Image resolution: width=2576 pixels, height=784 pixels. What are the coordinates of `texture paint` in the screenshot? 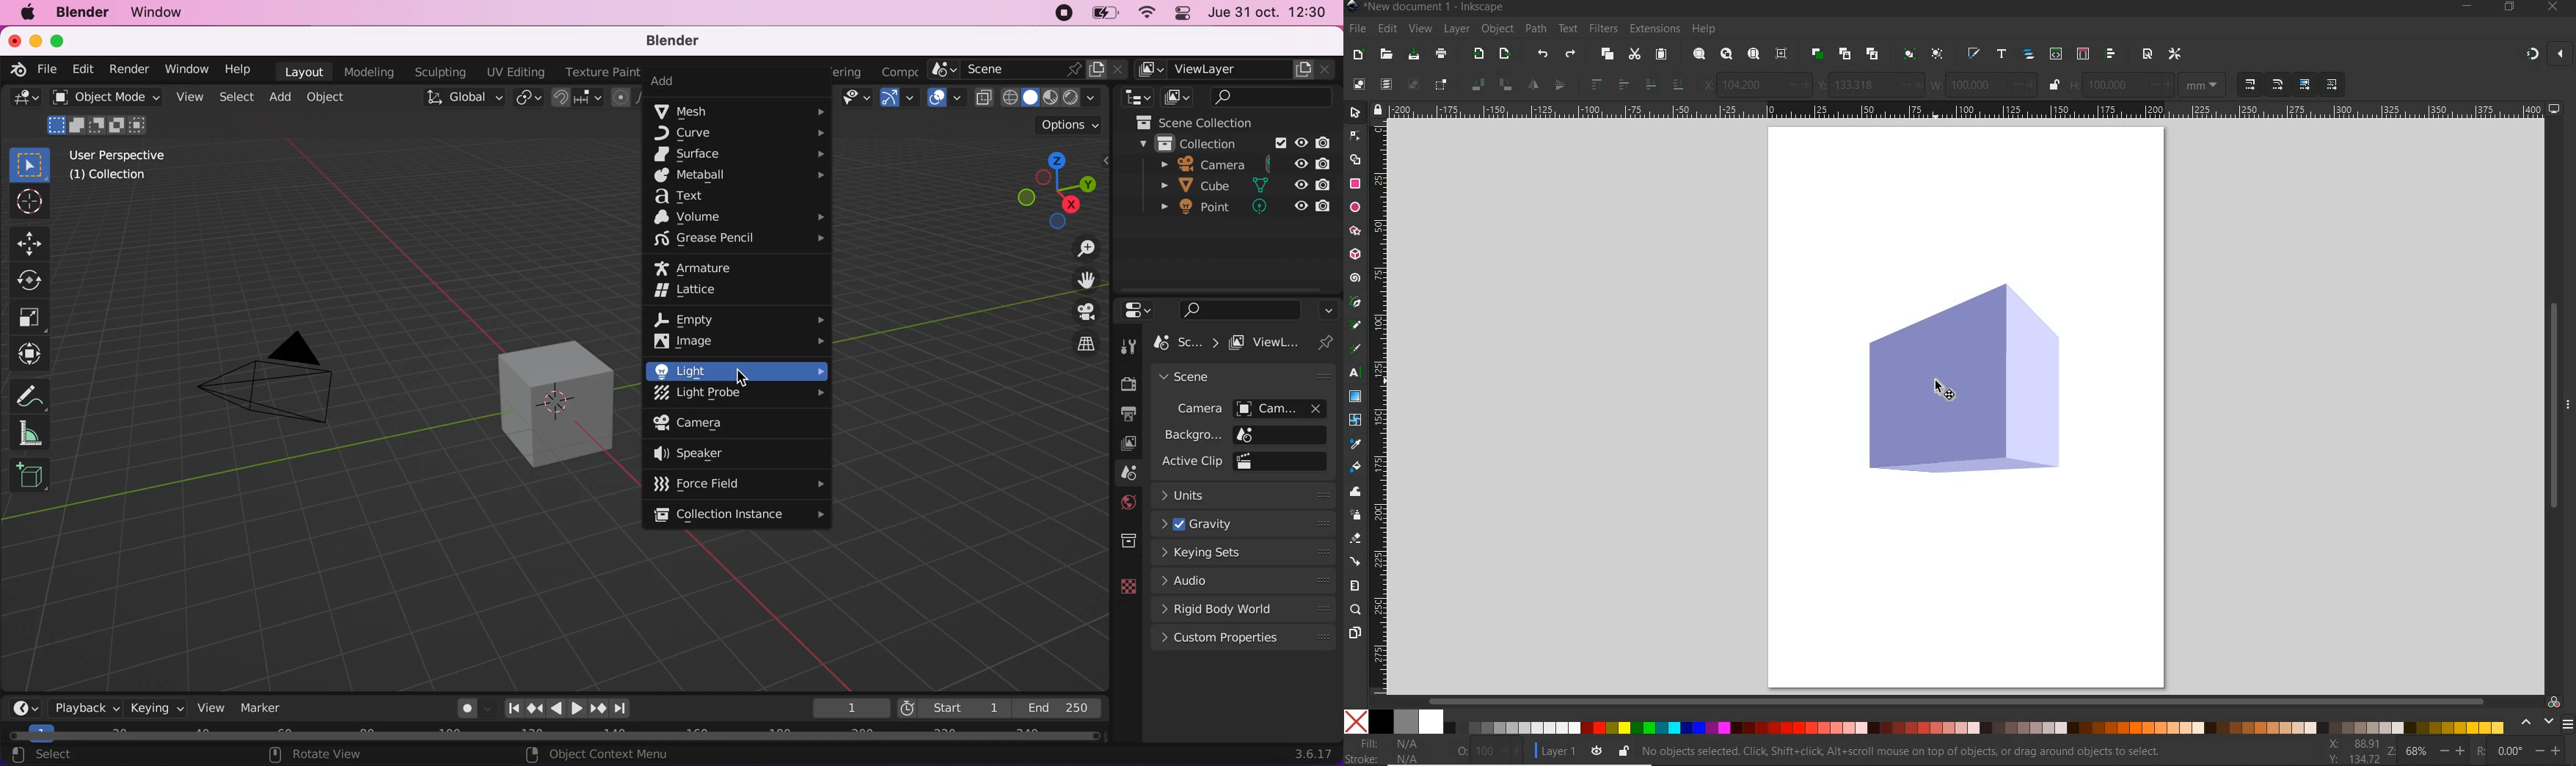 It's located at (599, 71).